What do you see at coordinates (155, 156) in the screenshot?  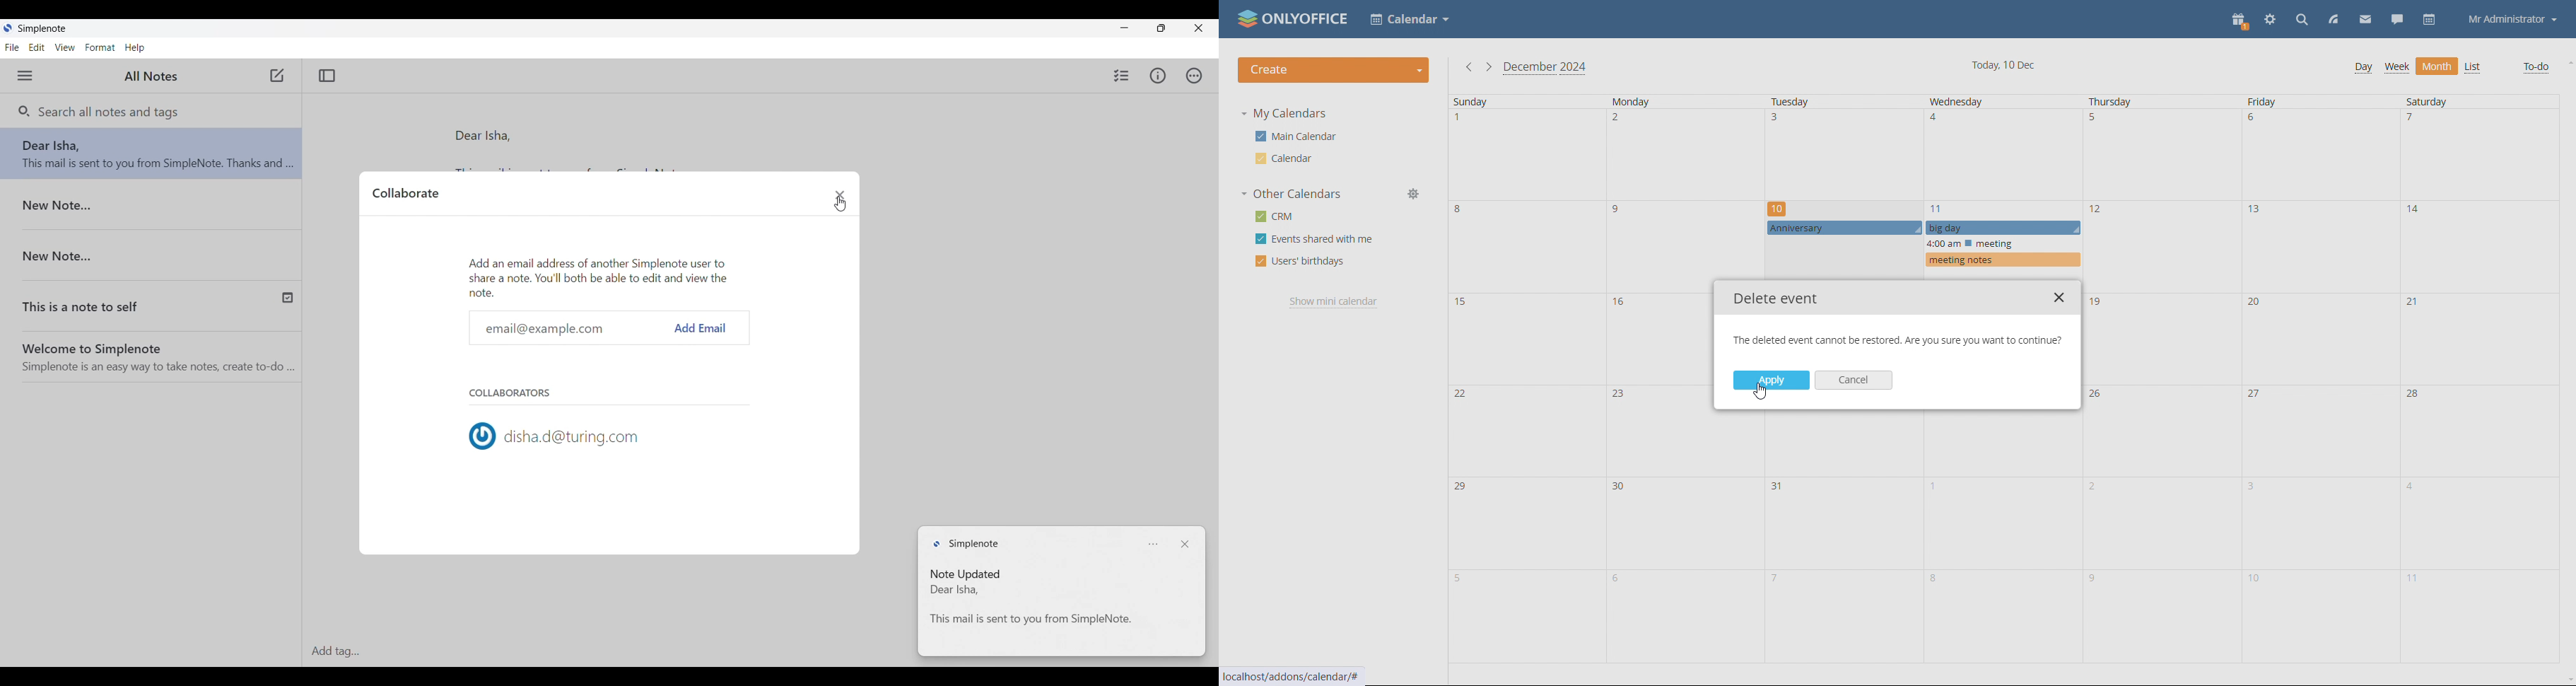 I see `Note-Dear Disha` at bounding box center [155, 156].